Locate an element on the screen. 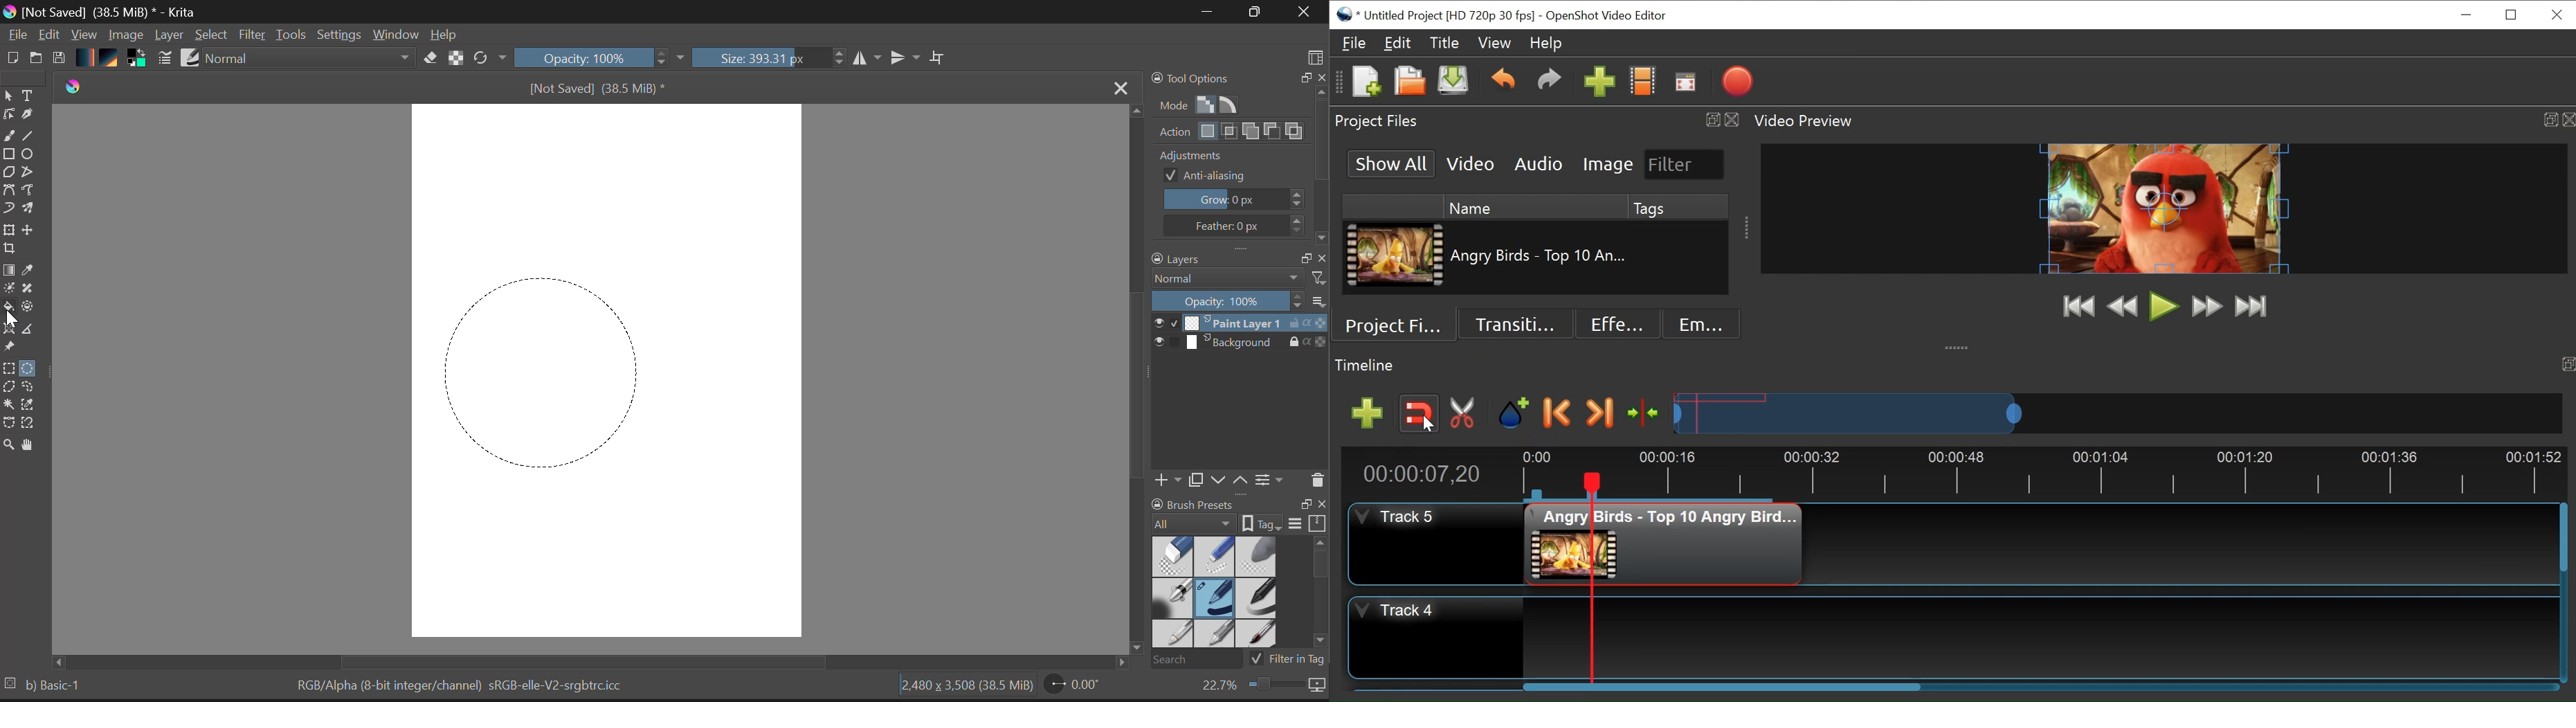 The image size is (2576, 728). Project Files Panel is located at coordinates (1536, 120).